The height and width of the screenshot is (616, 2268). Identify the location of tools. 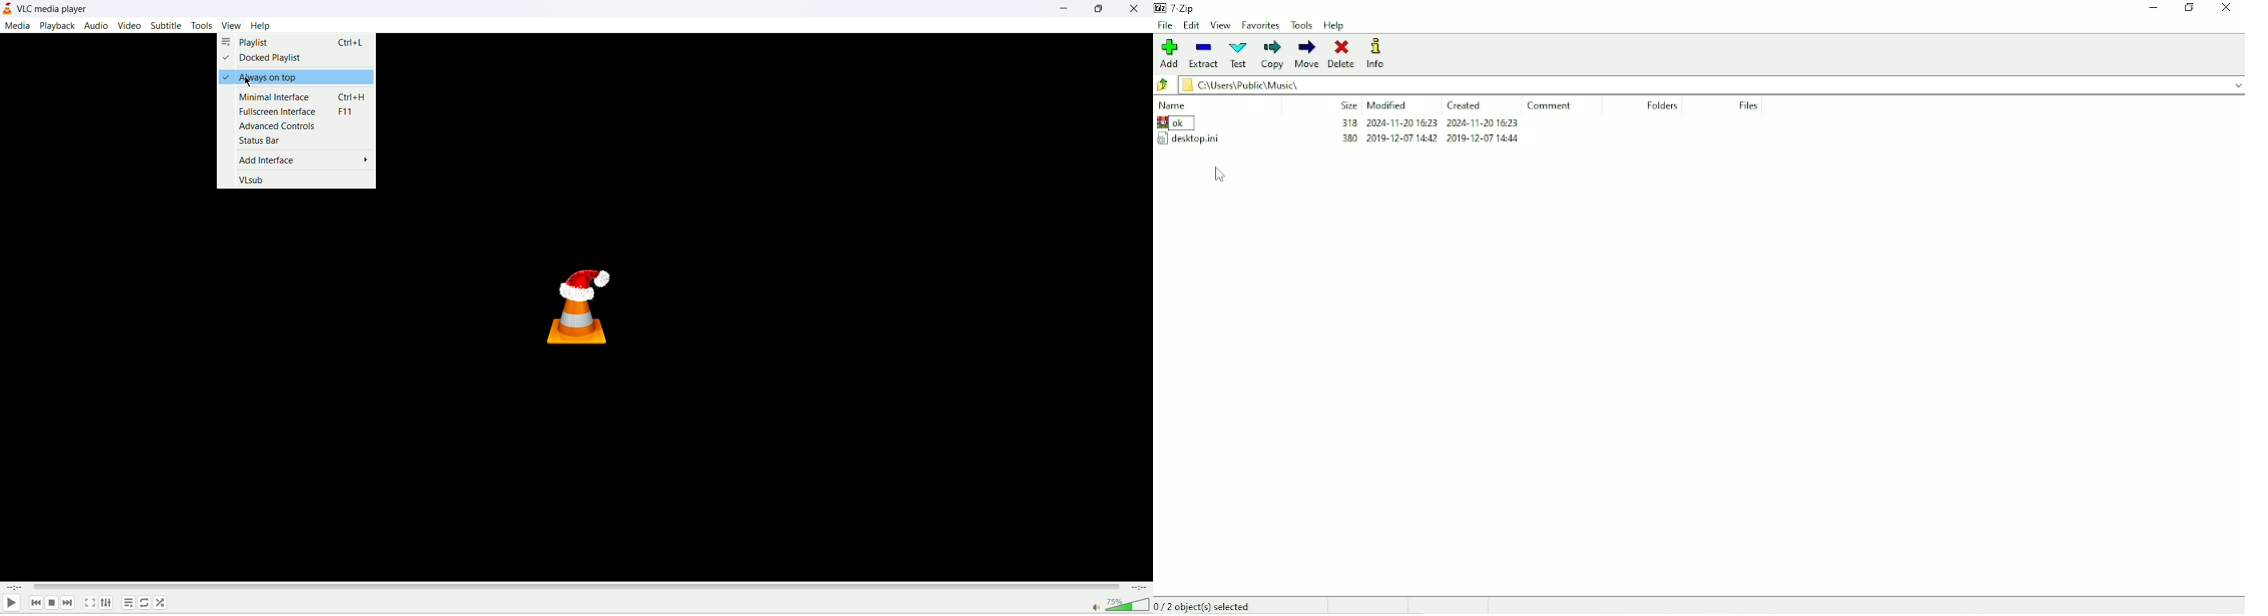
(202, 26).